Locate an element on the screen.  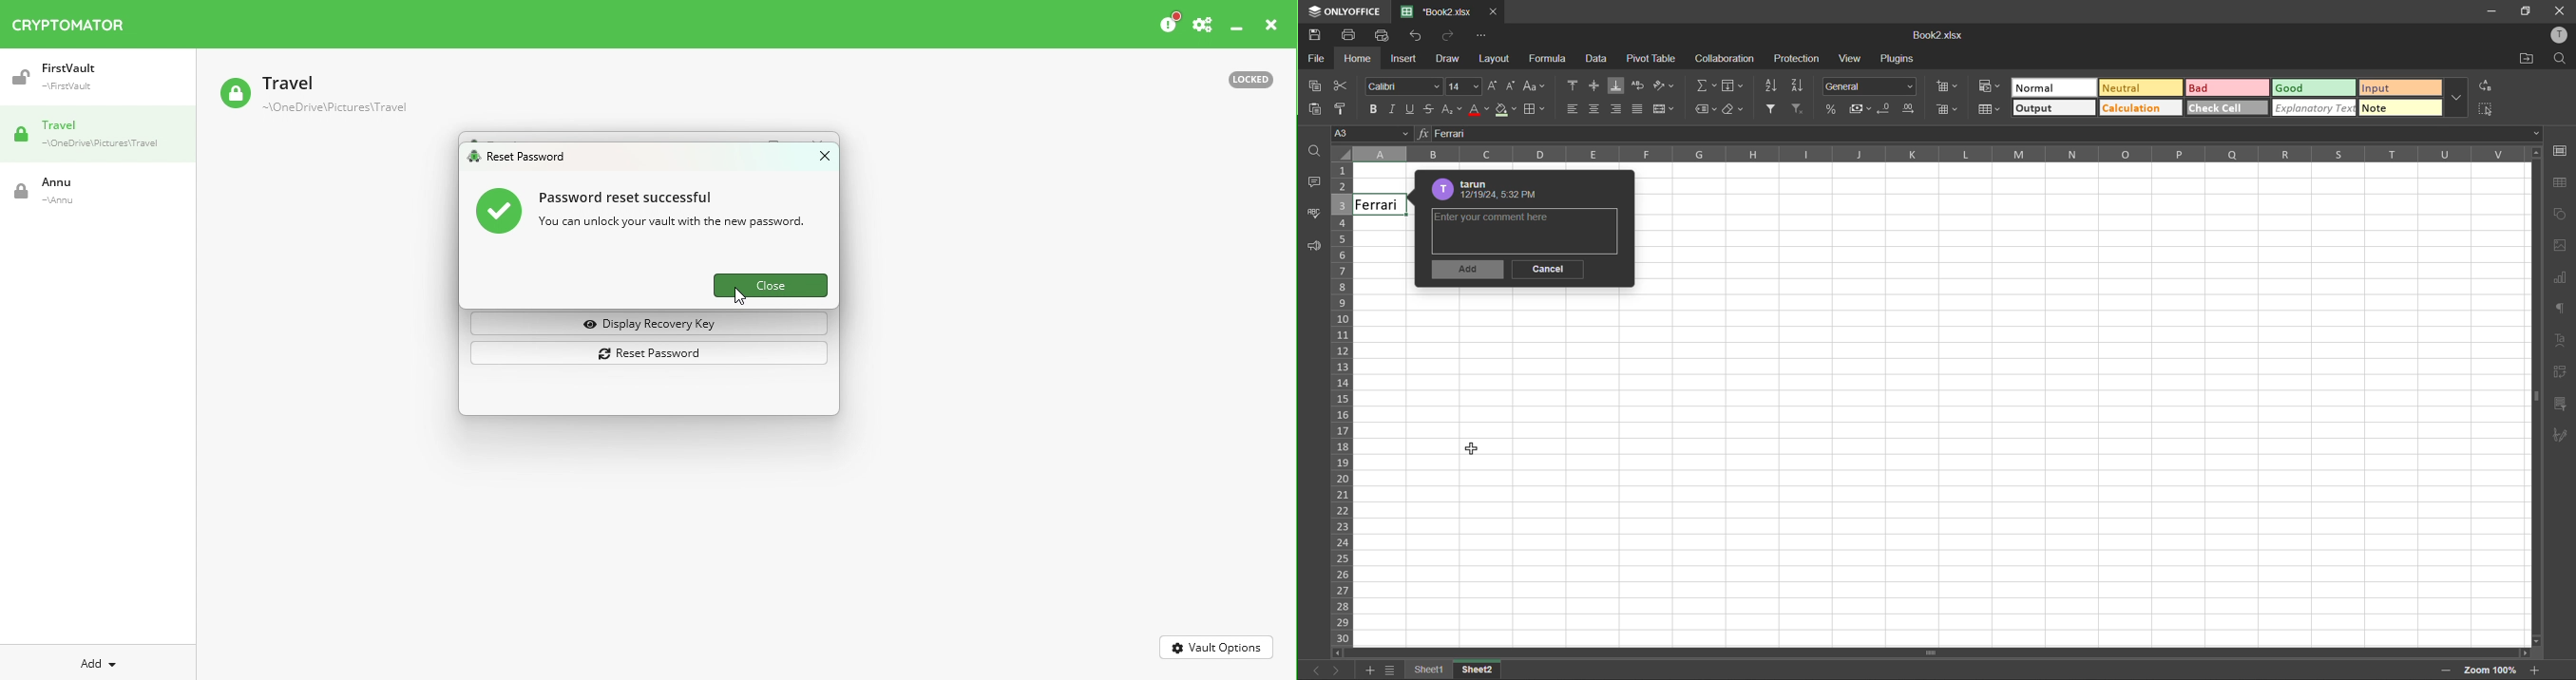
wrap text is located at coordinates (1638, 85).